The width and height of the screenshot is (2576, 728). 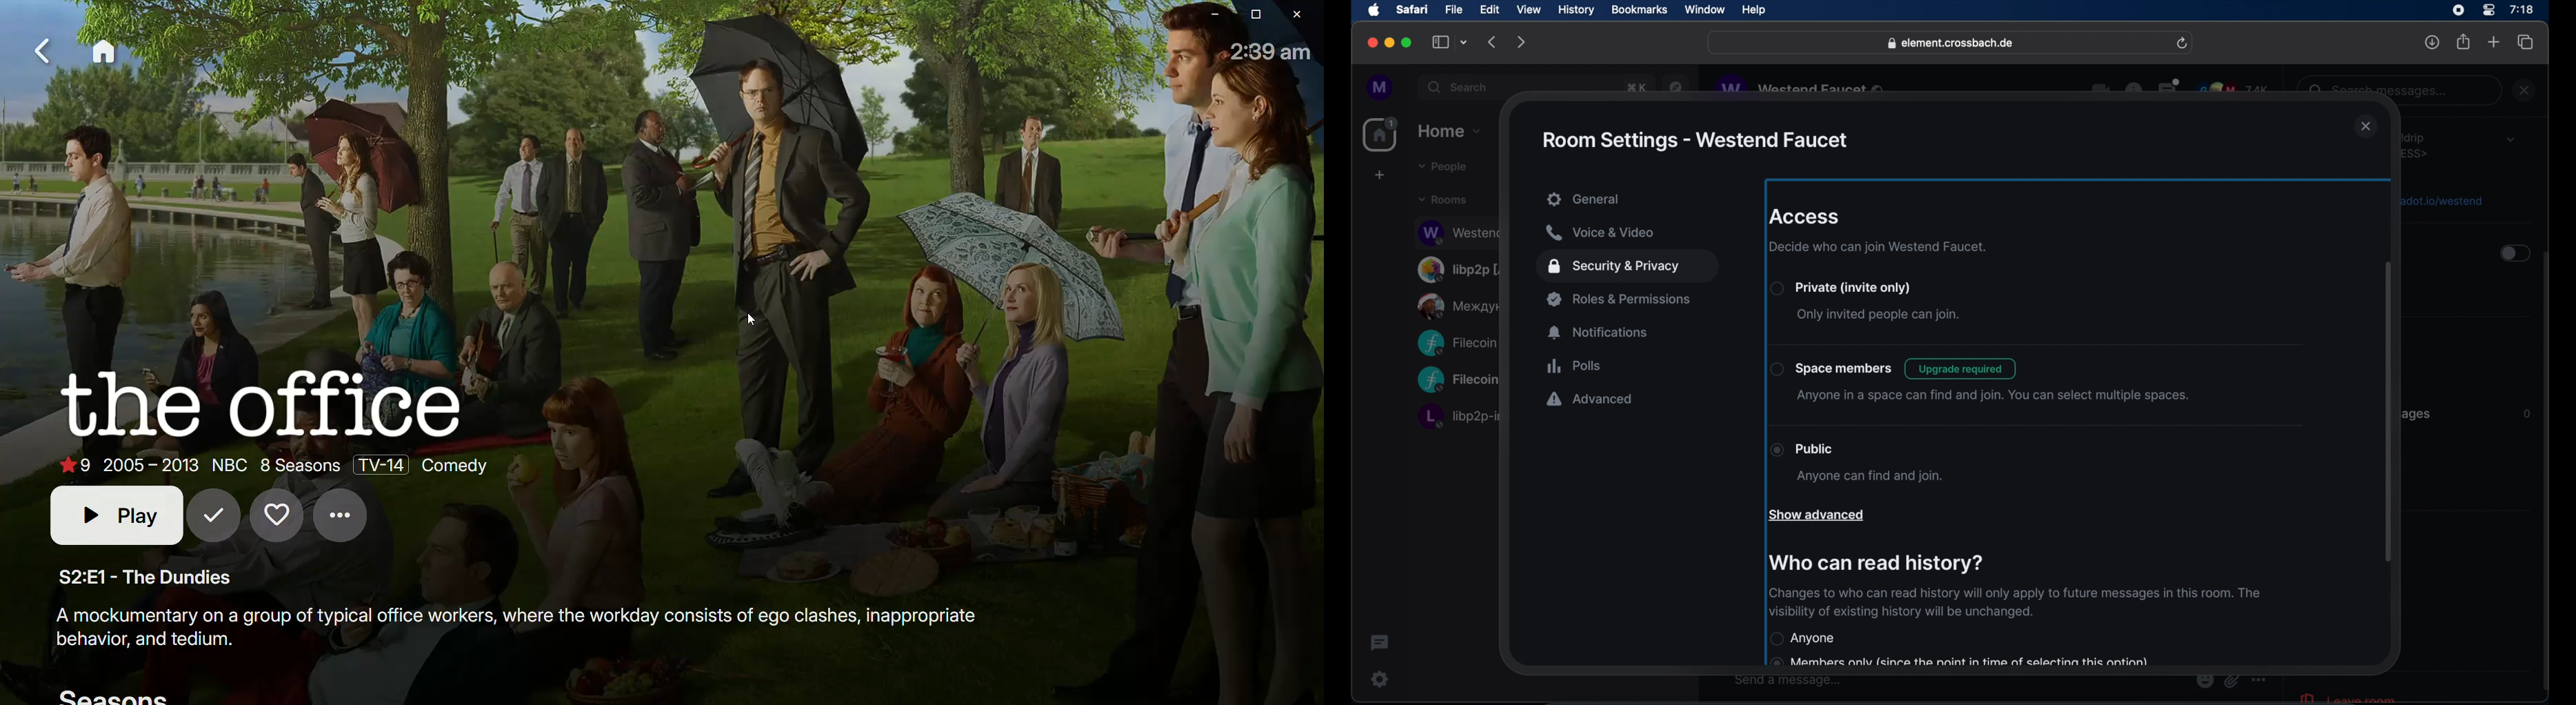 I want to click on minimize, so click(x=1390, y=42).